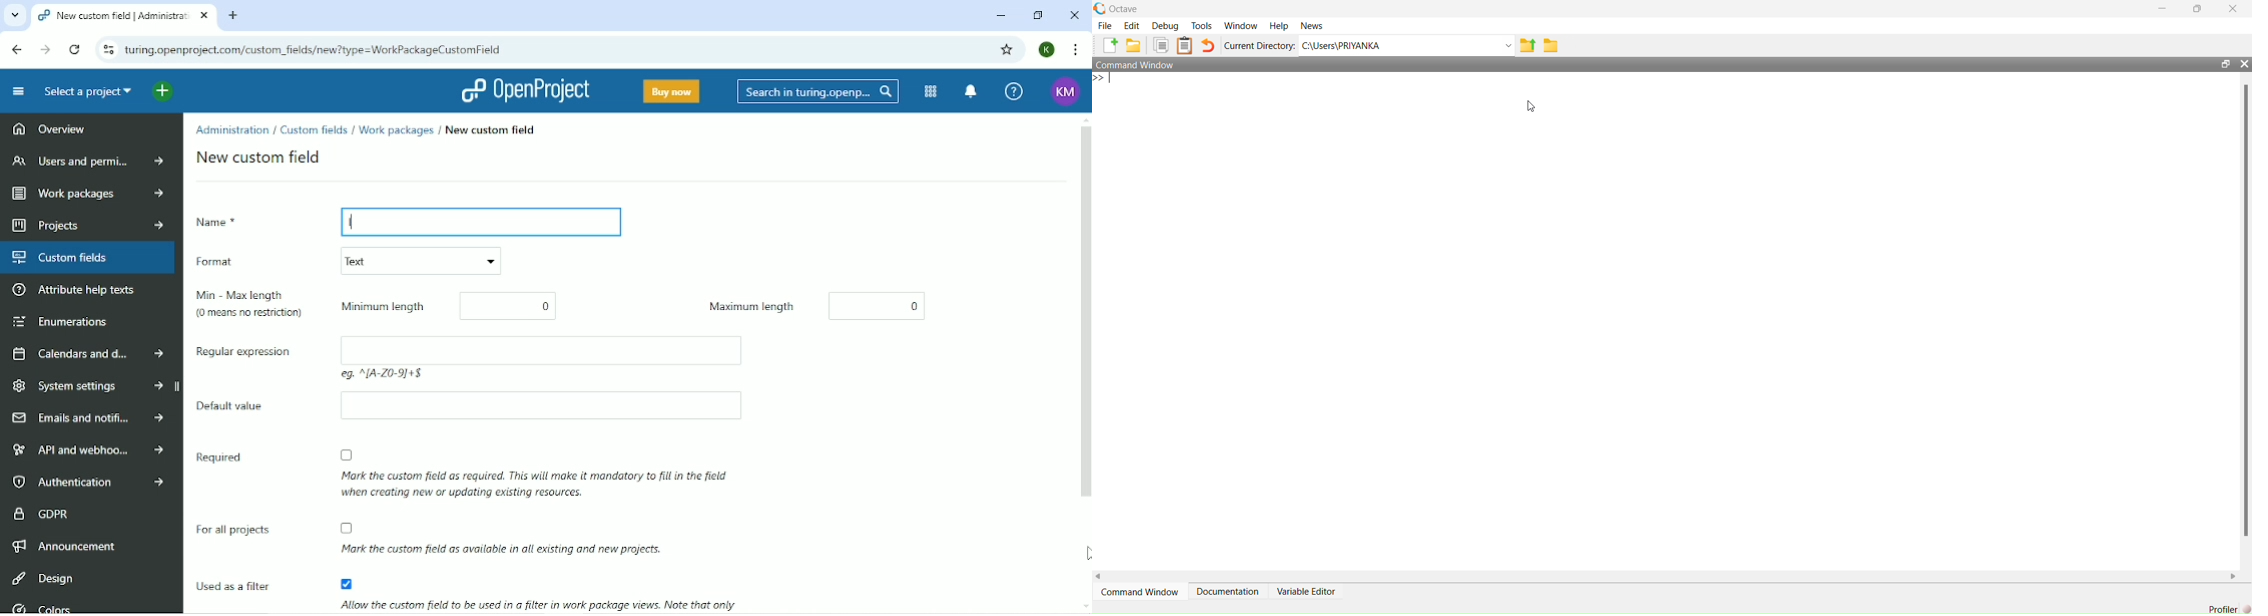  I want to click on Open quick add menu, so click(175, 91).